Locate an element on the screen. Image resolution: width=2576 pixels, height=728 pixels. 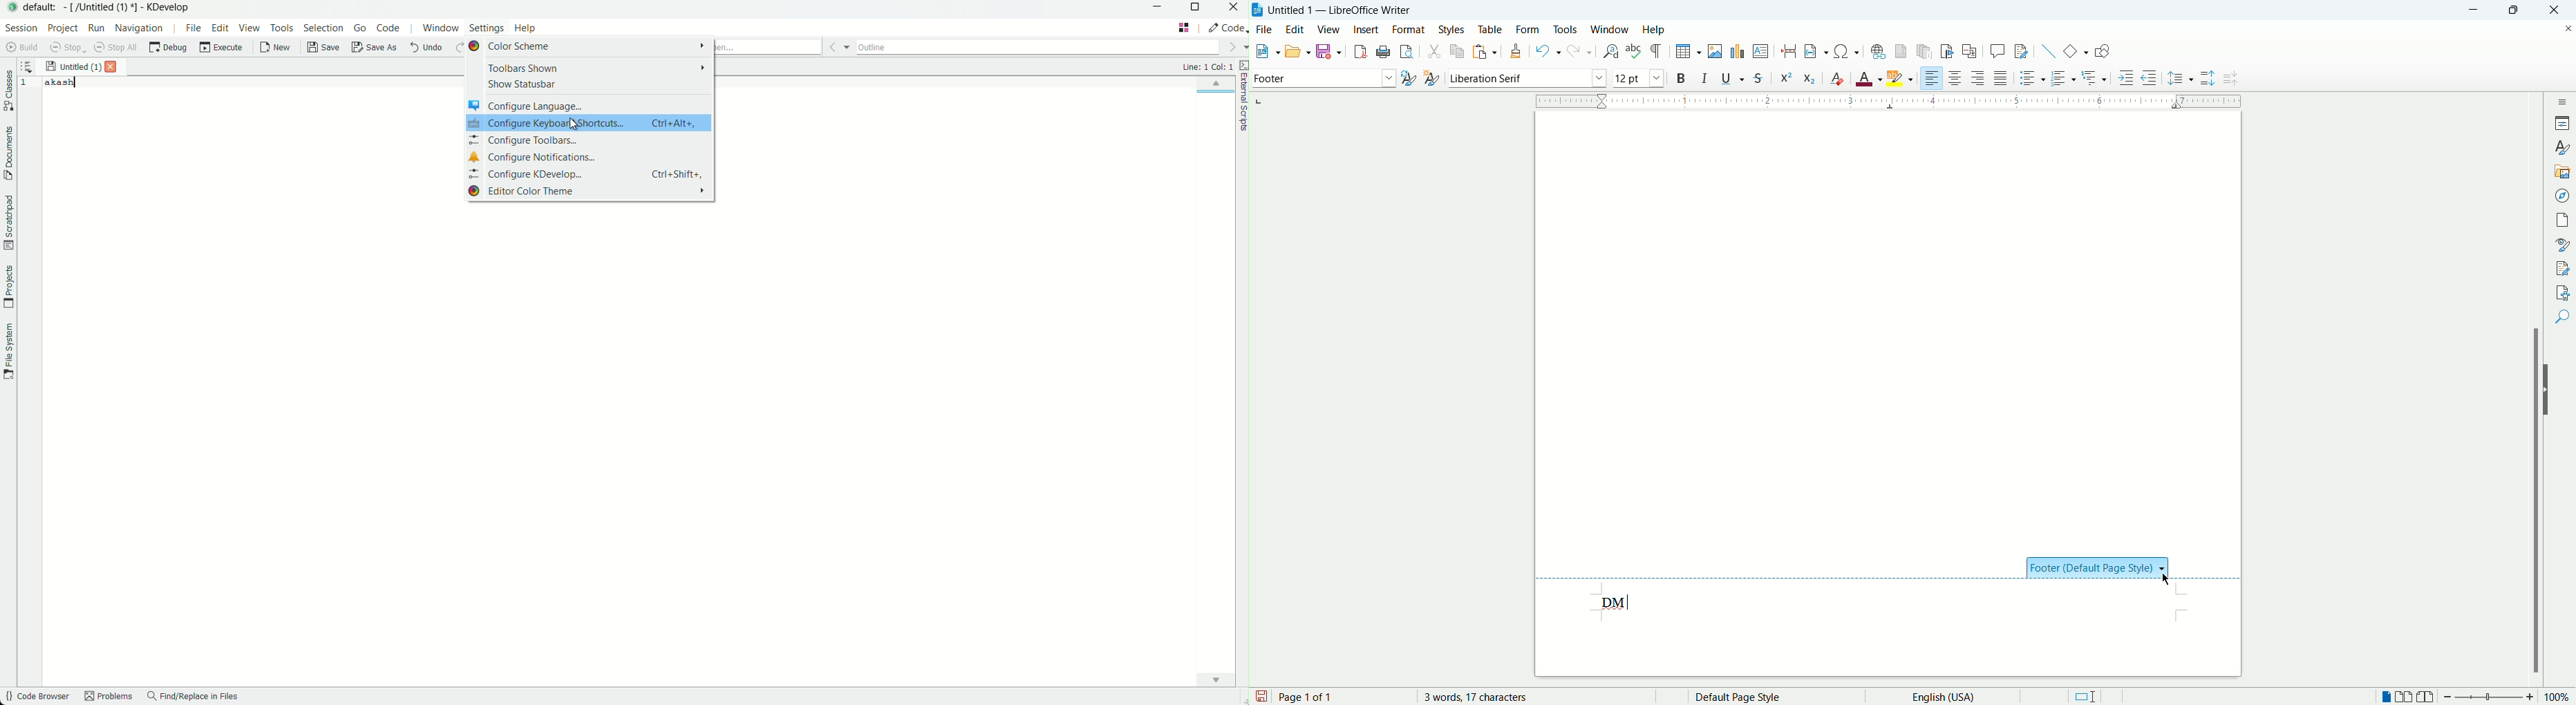
session menu is located at coordinates (20, 27).